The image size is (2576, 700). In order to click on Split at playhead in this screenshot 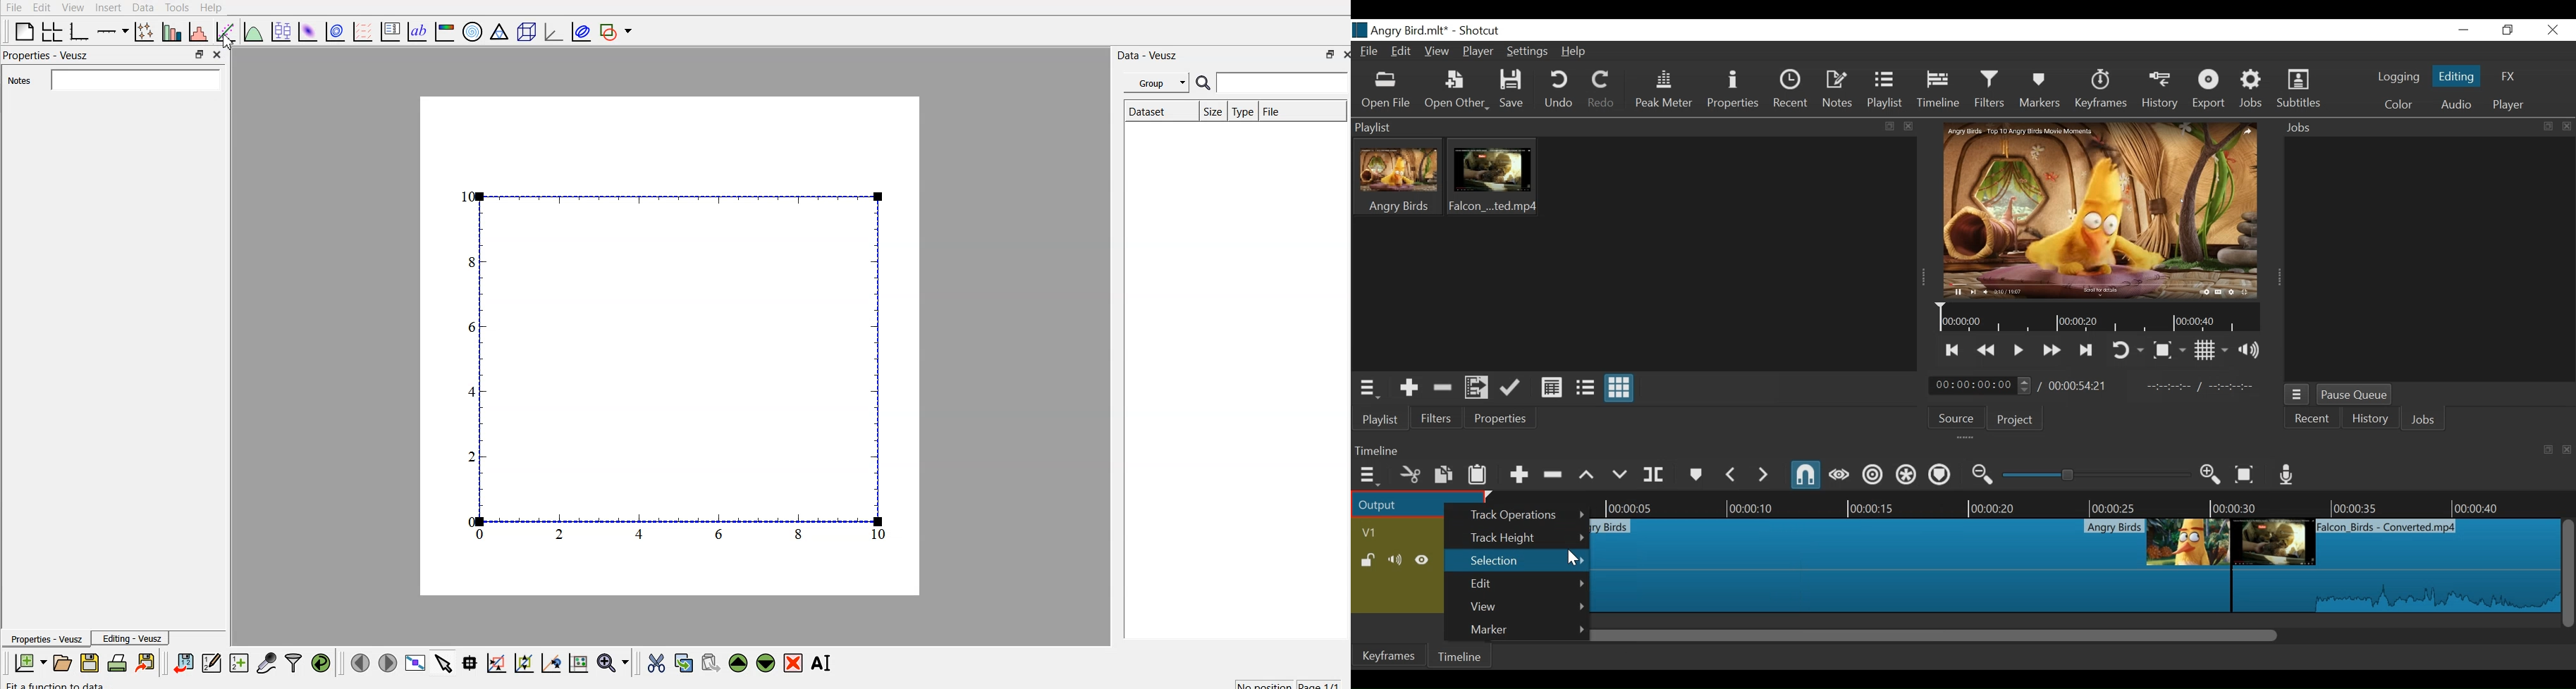, I will do `click(1654, 475)`.